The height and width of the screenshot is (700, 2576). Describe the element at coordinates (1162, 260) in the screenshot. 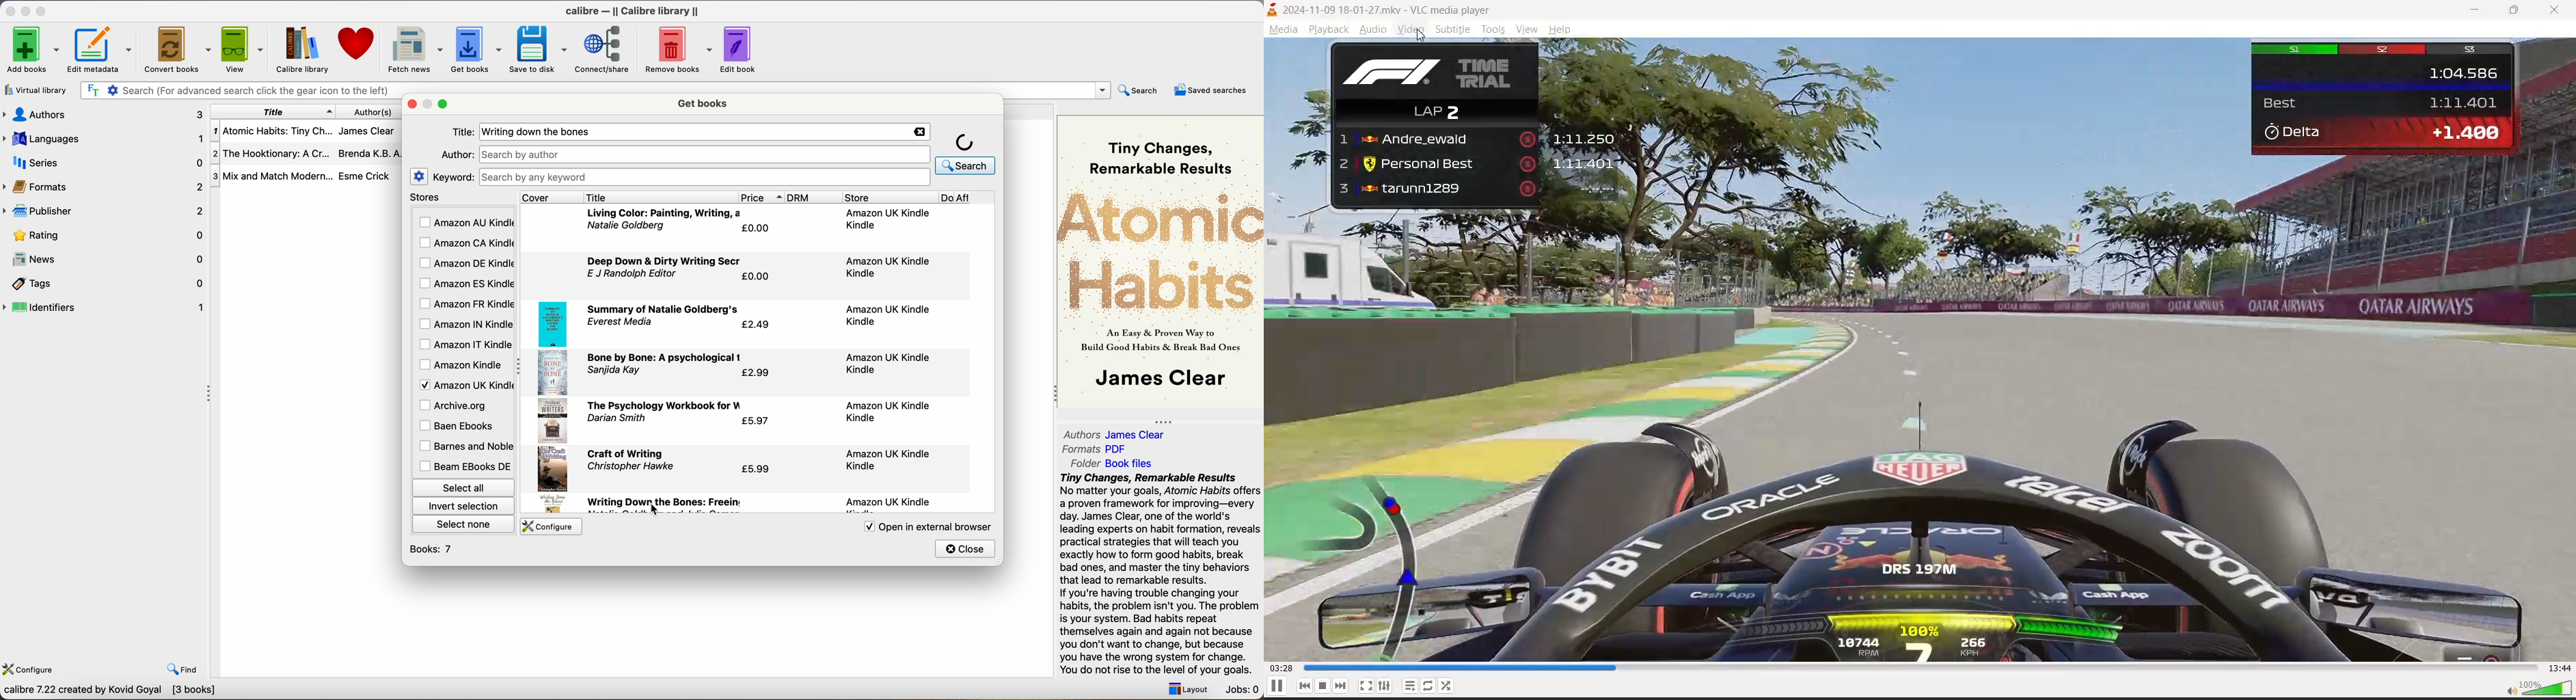

I see `book cover preview` at that location.